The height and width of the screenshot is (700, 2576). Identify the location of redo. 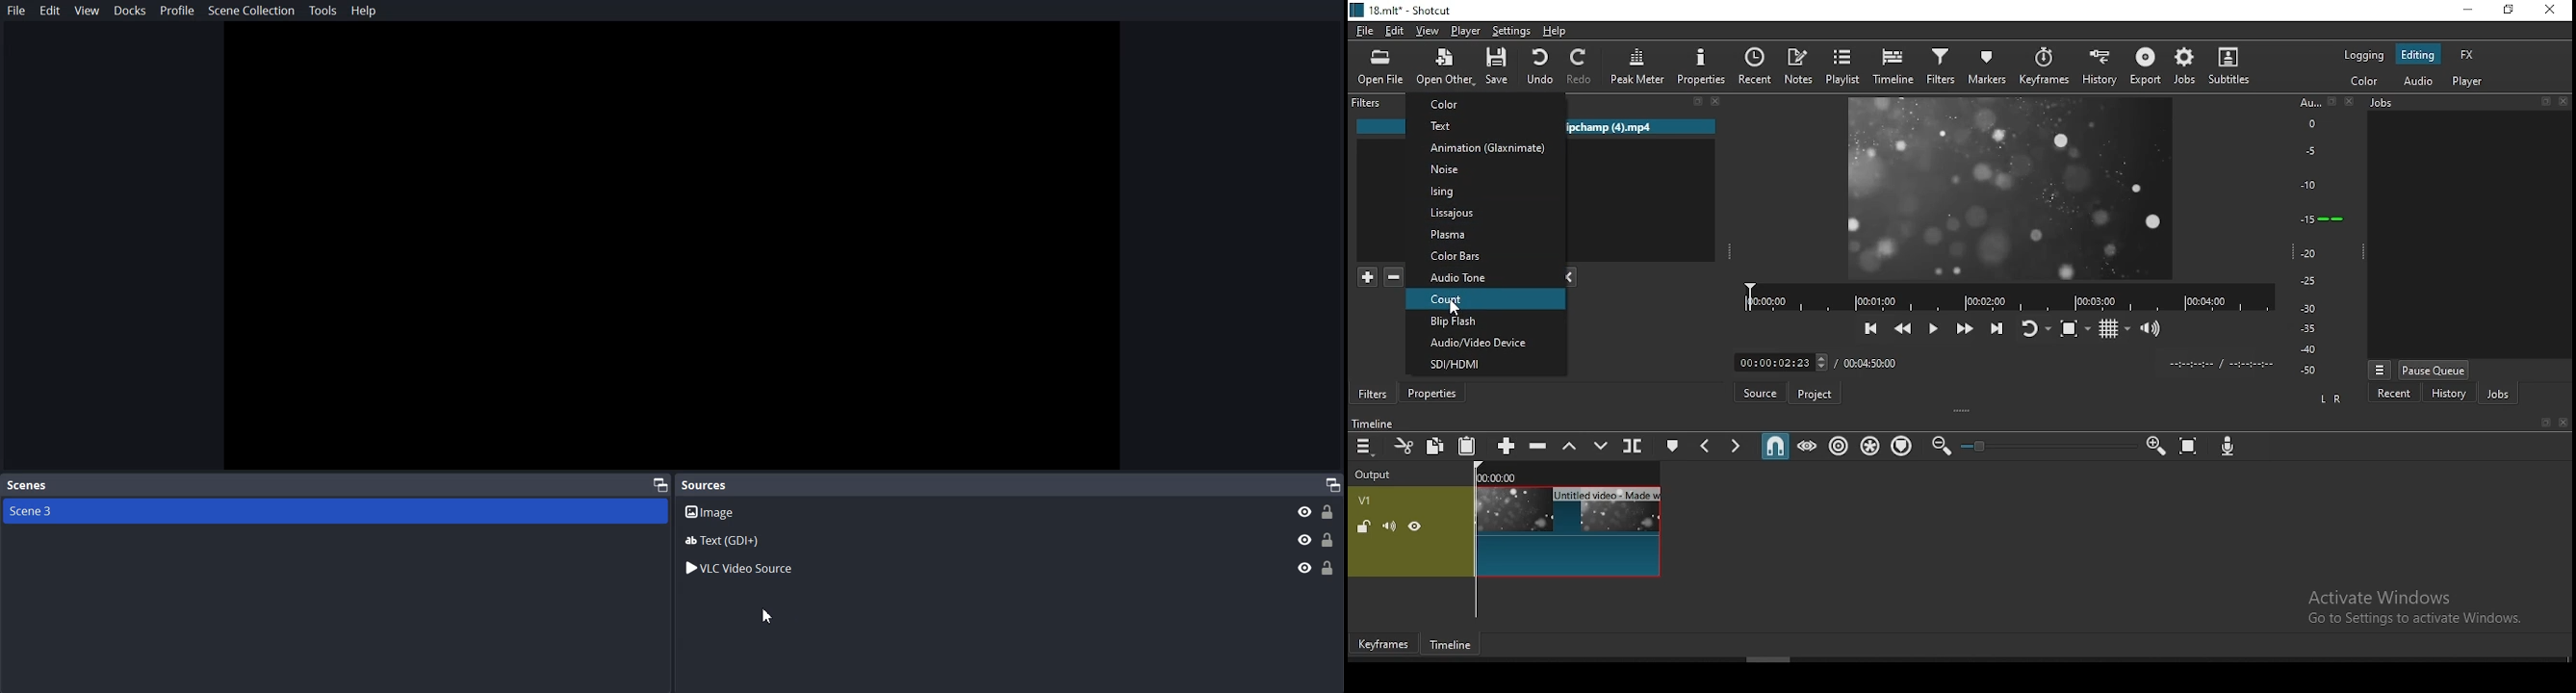
(1582, 66).